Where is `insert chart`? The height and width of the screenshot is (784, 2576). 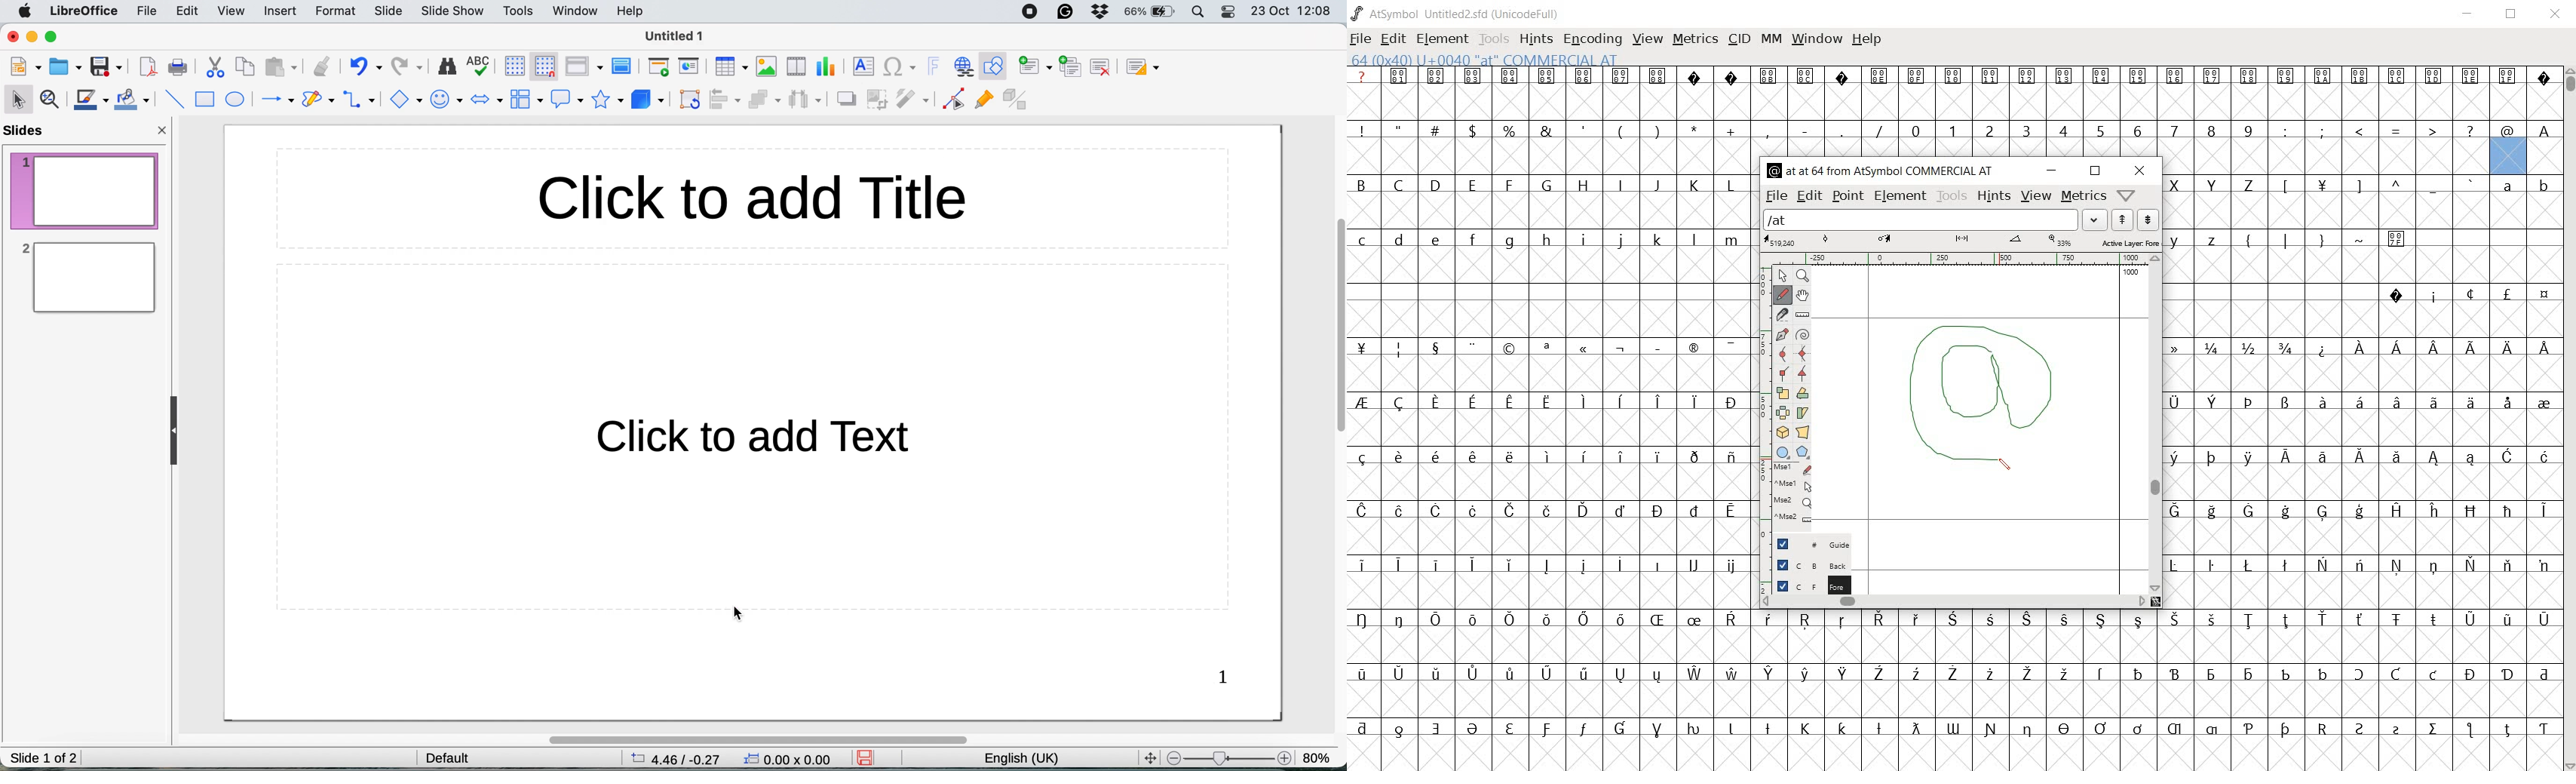
insert chart is located at coordinates (766, 66).